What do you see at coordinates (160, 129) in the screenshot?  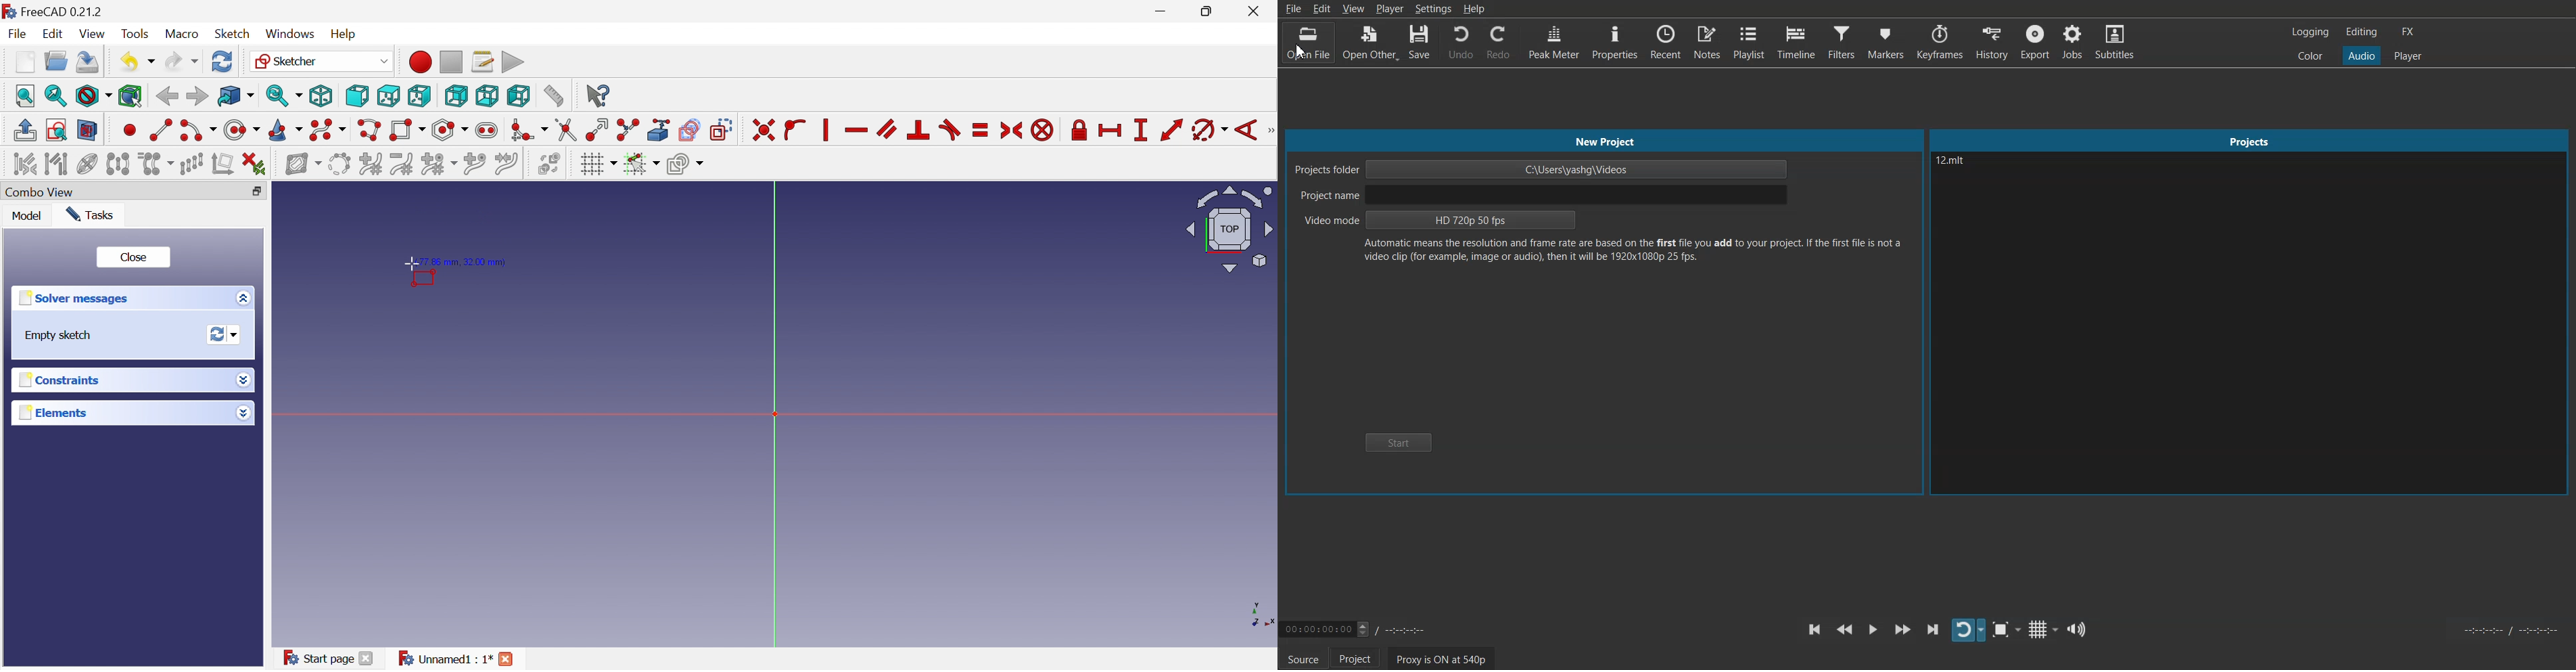 I see `Create line` at bounding box center [160, 129].